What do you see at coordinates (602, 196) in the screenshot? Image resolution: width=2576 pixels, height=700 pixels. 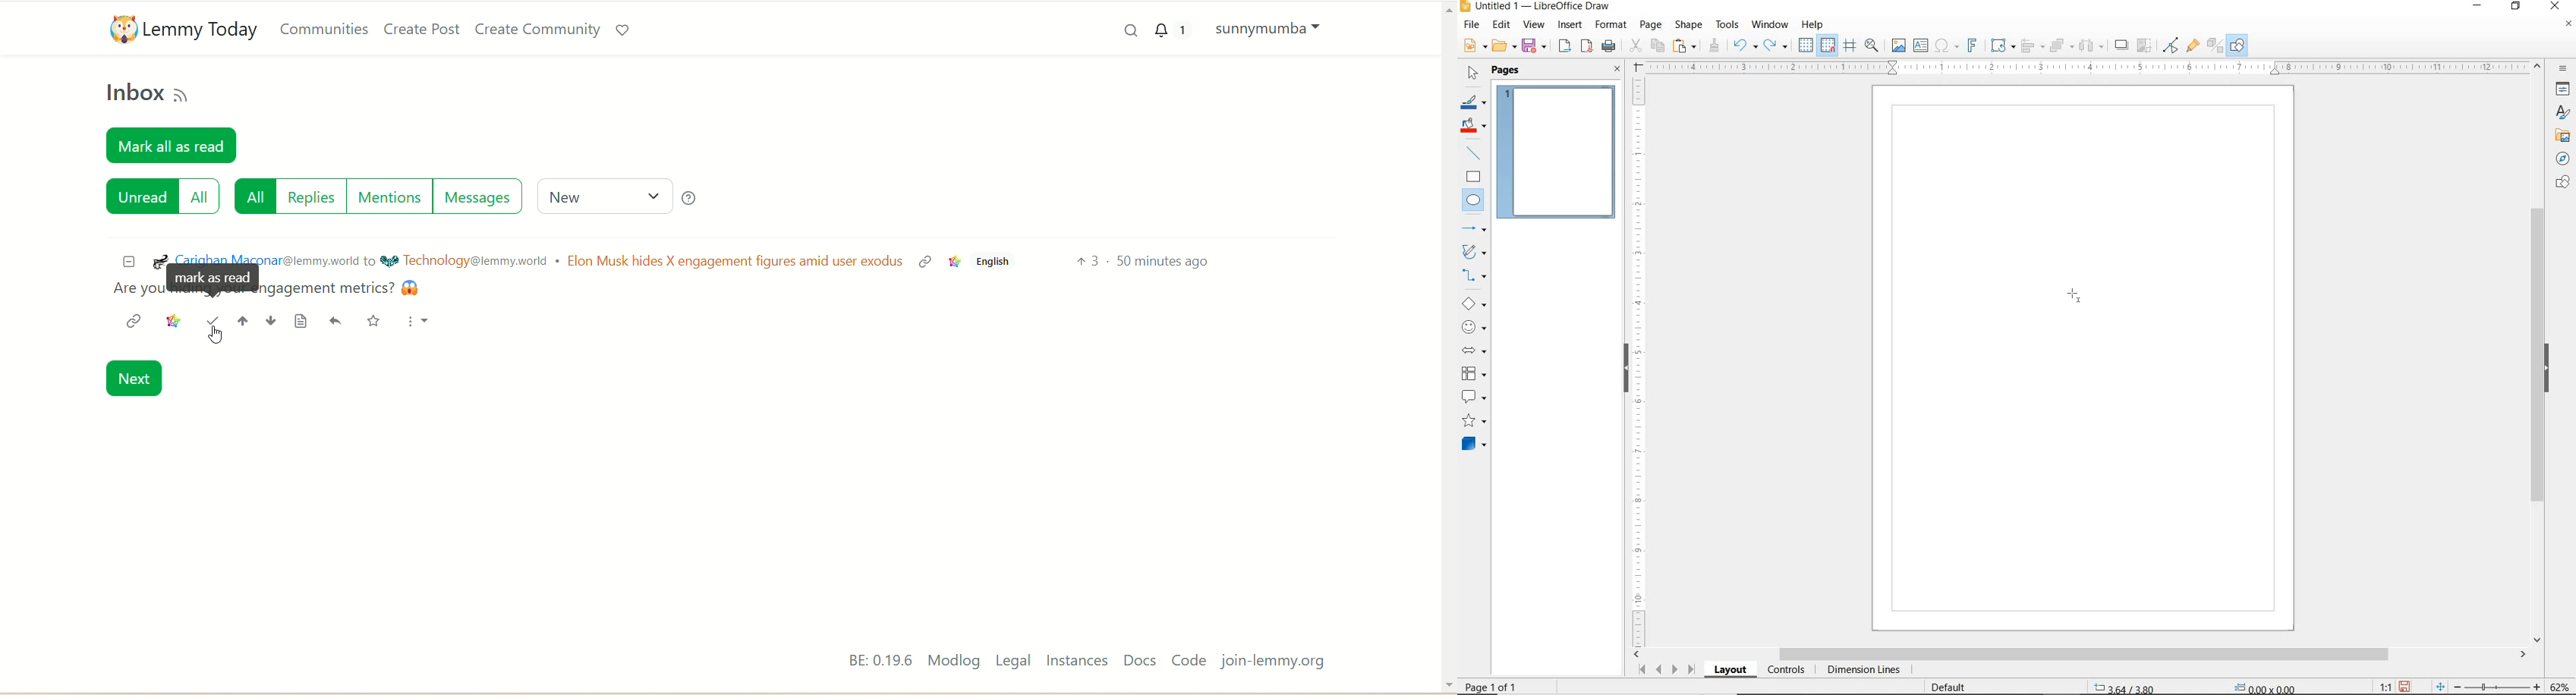 I see `new` at bounding box center [602, 196].